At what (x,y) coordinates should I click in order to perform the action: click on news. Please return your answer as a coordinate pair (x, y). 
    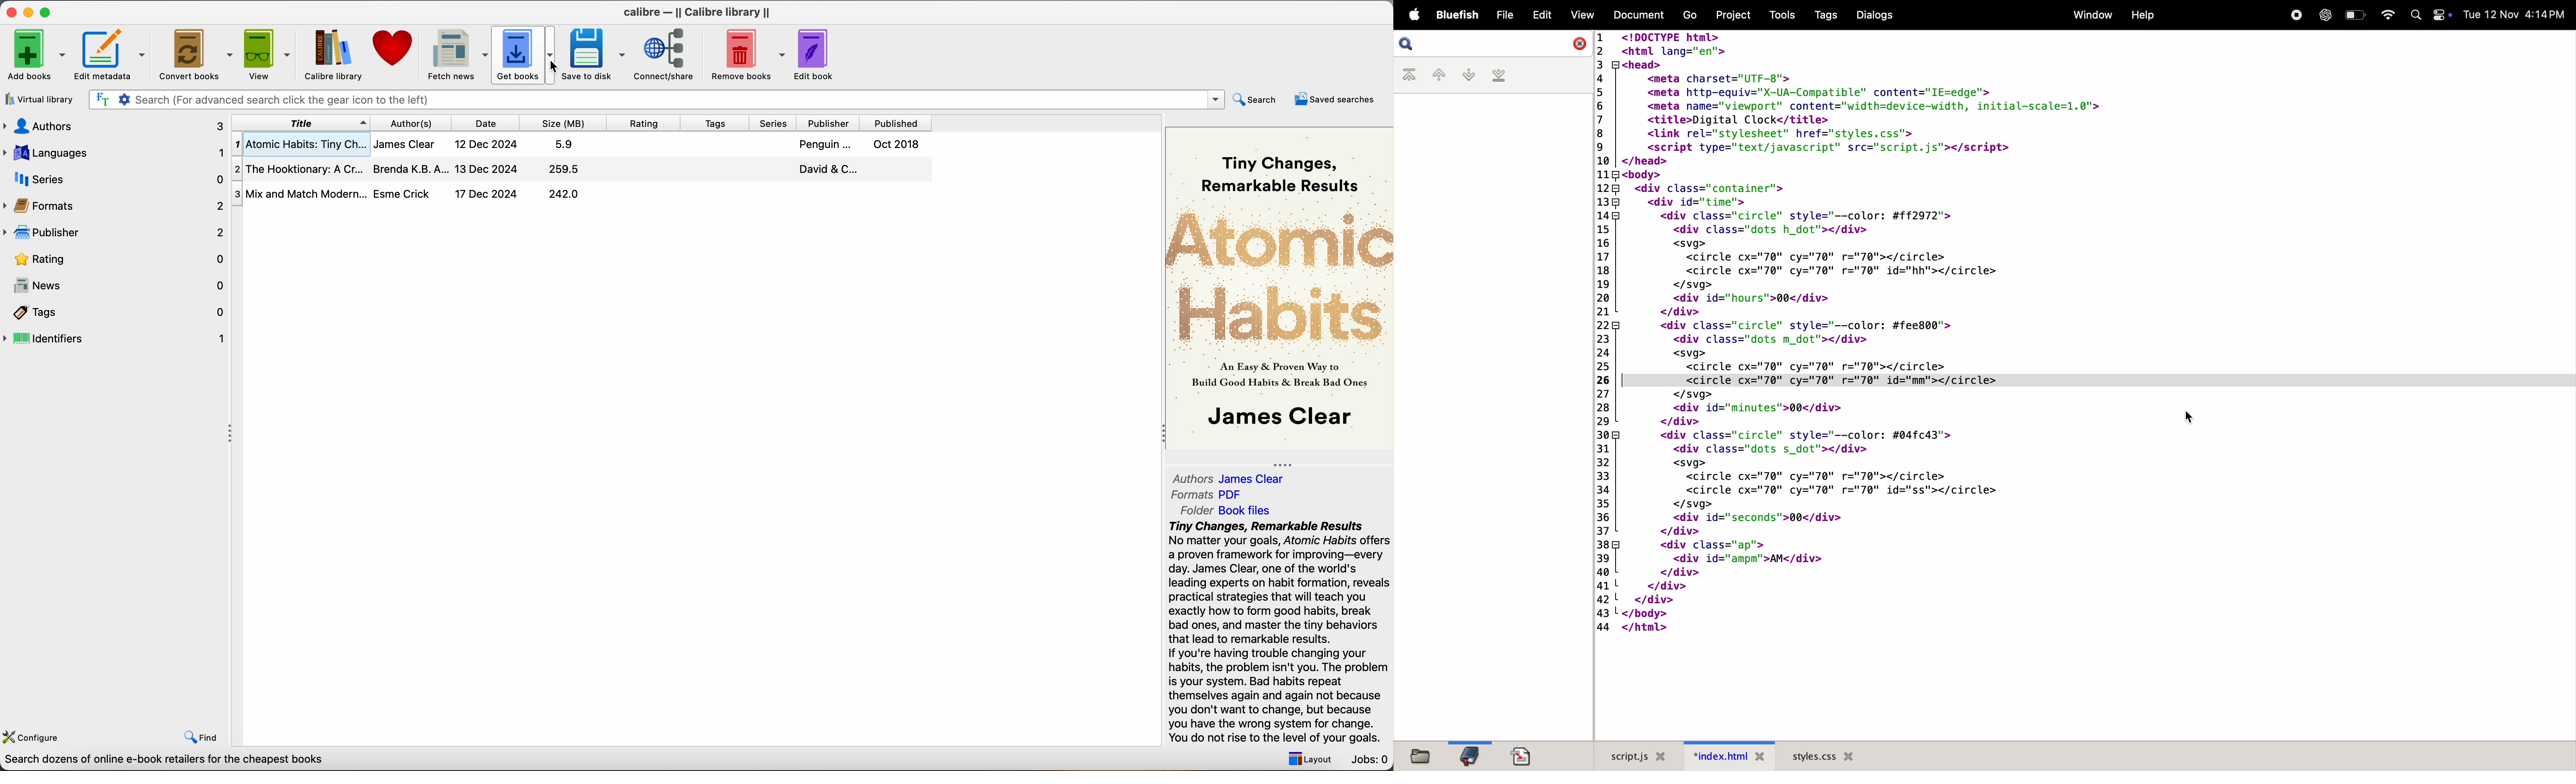
    Looking at the image, I should click on (117, 287).